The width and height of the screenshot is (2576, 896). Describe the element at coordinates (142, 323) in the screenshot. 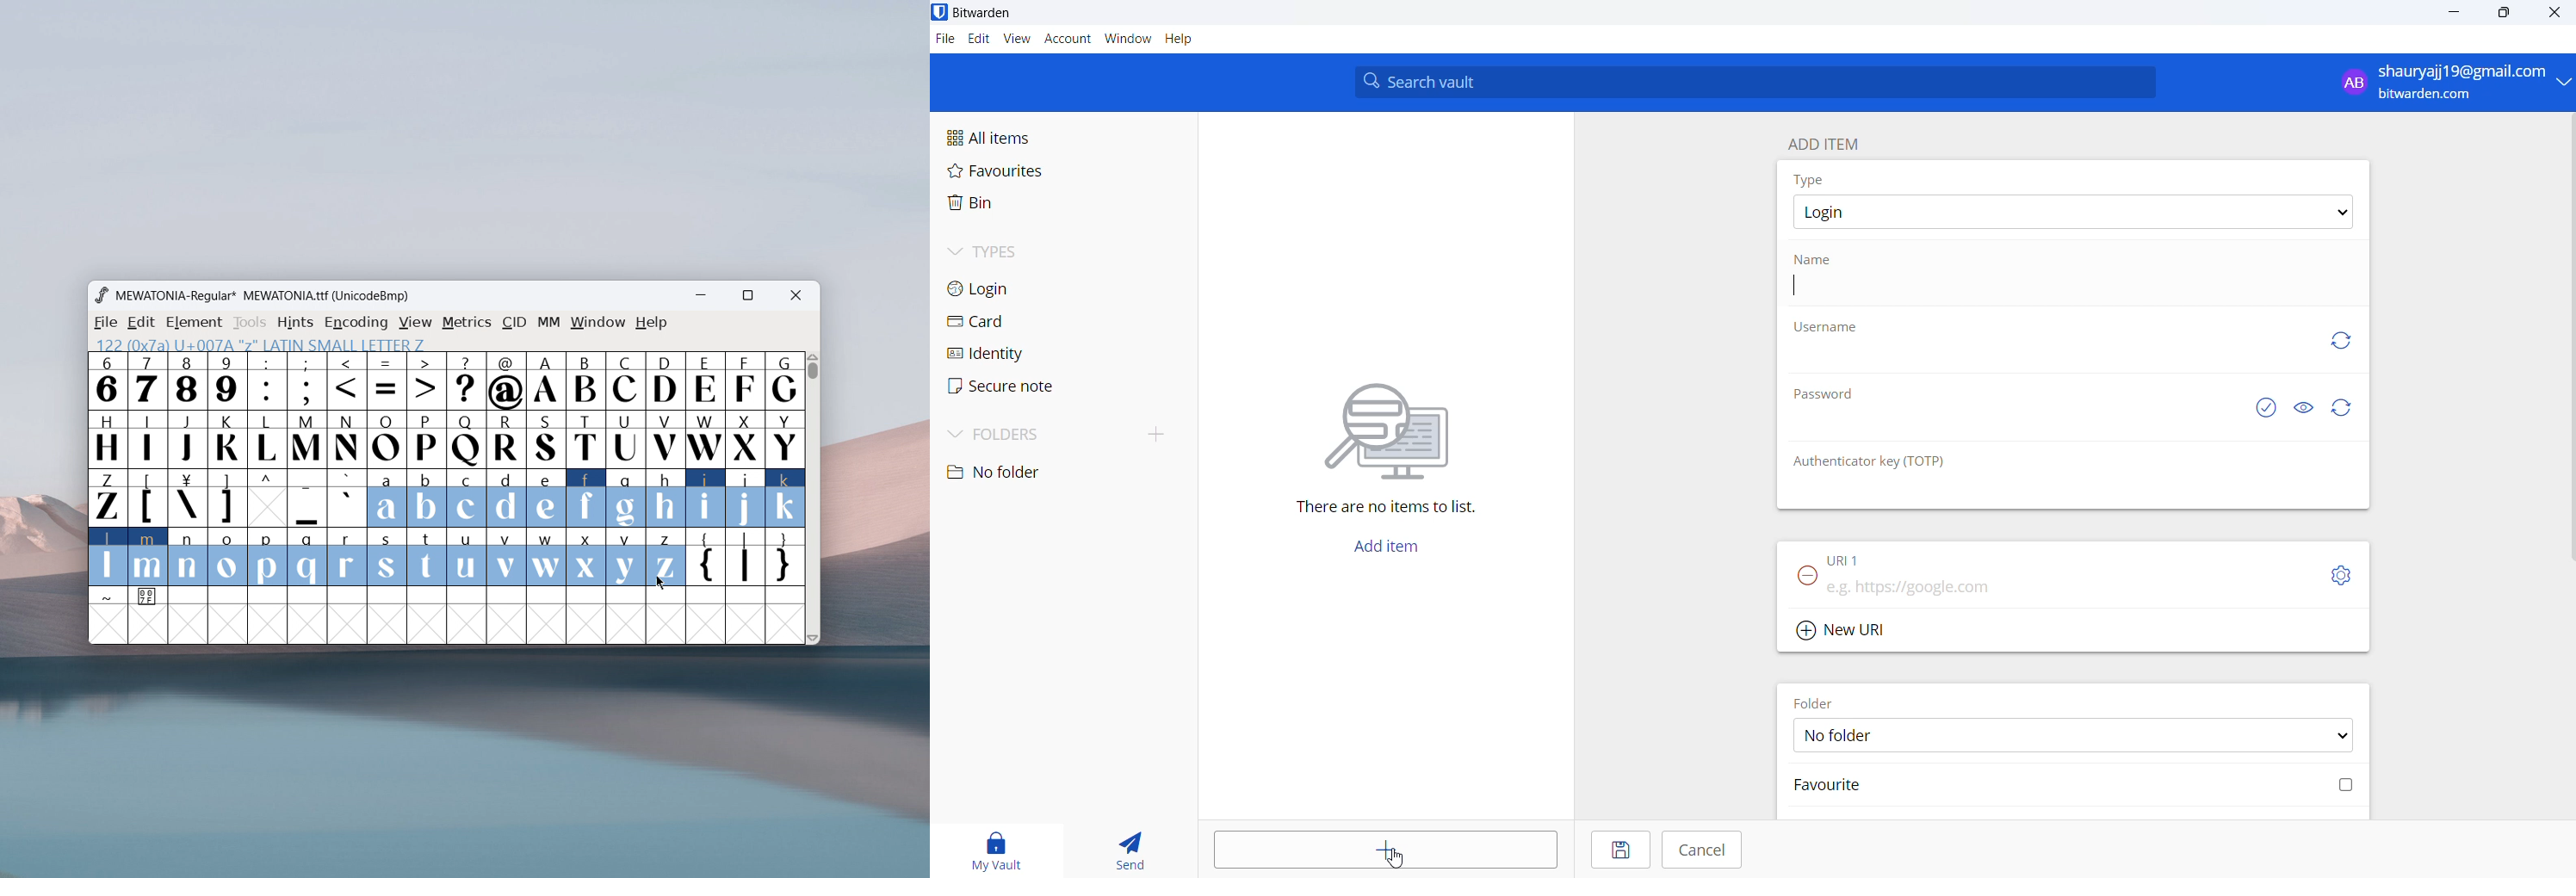

I see `edit` at that location.